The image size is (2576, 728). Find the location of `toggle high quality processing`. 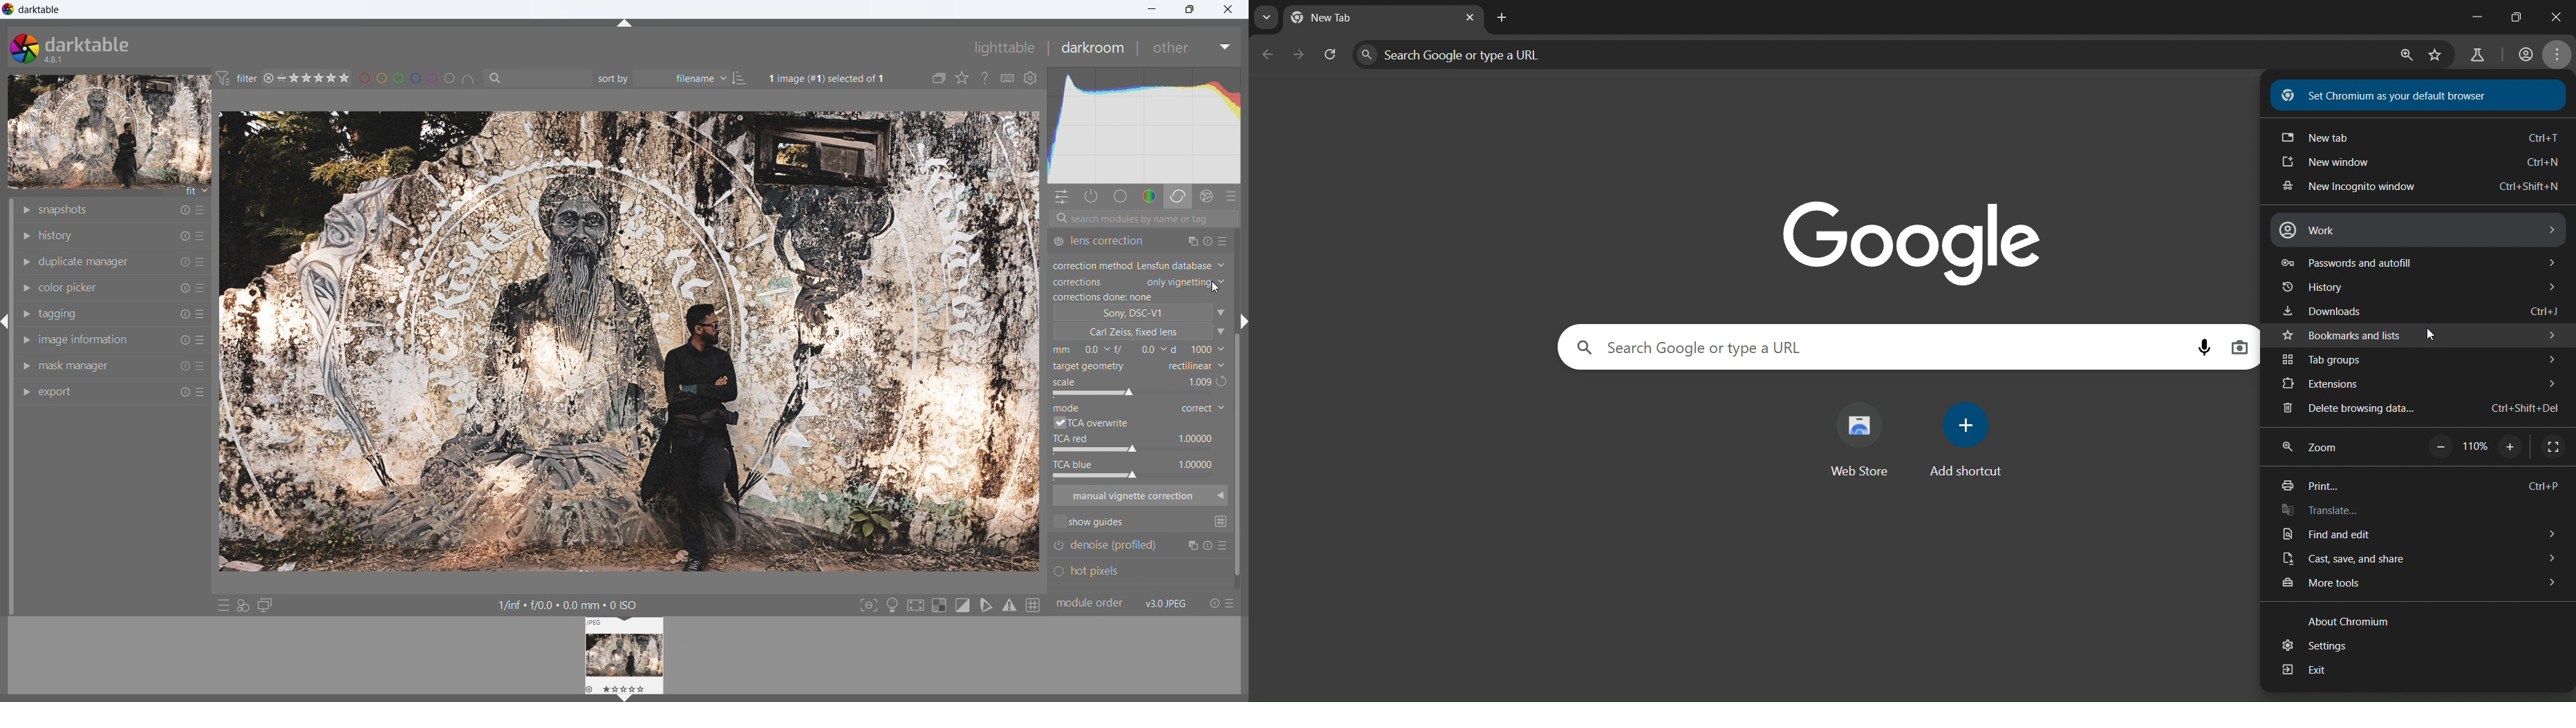

toggle high quality processing is located at coordinates (916, 605).